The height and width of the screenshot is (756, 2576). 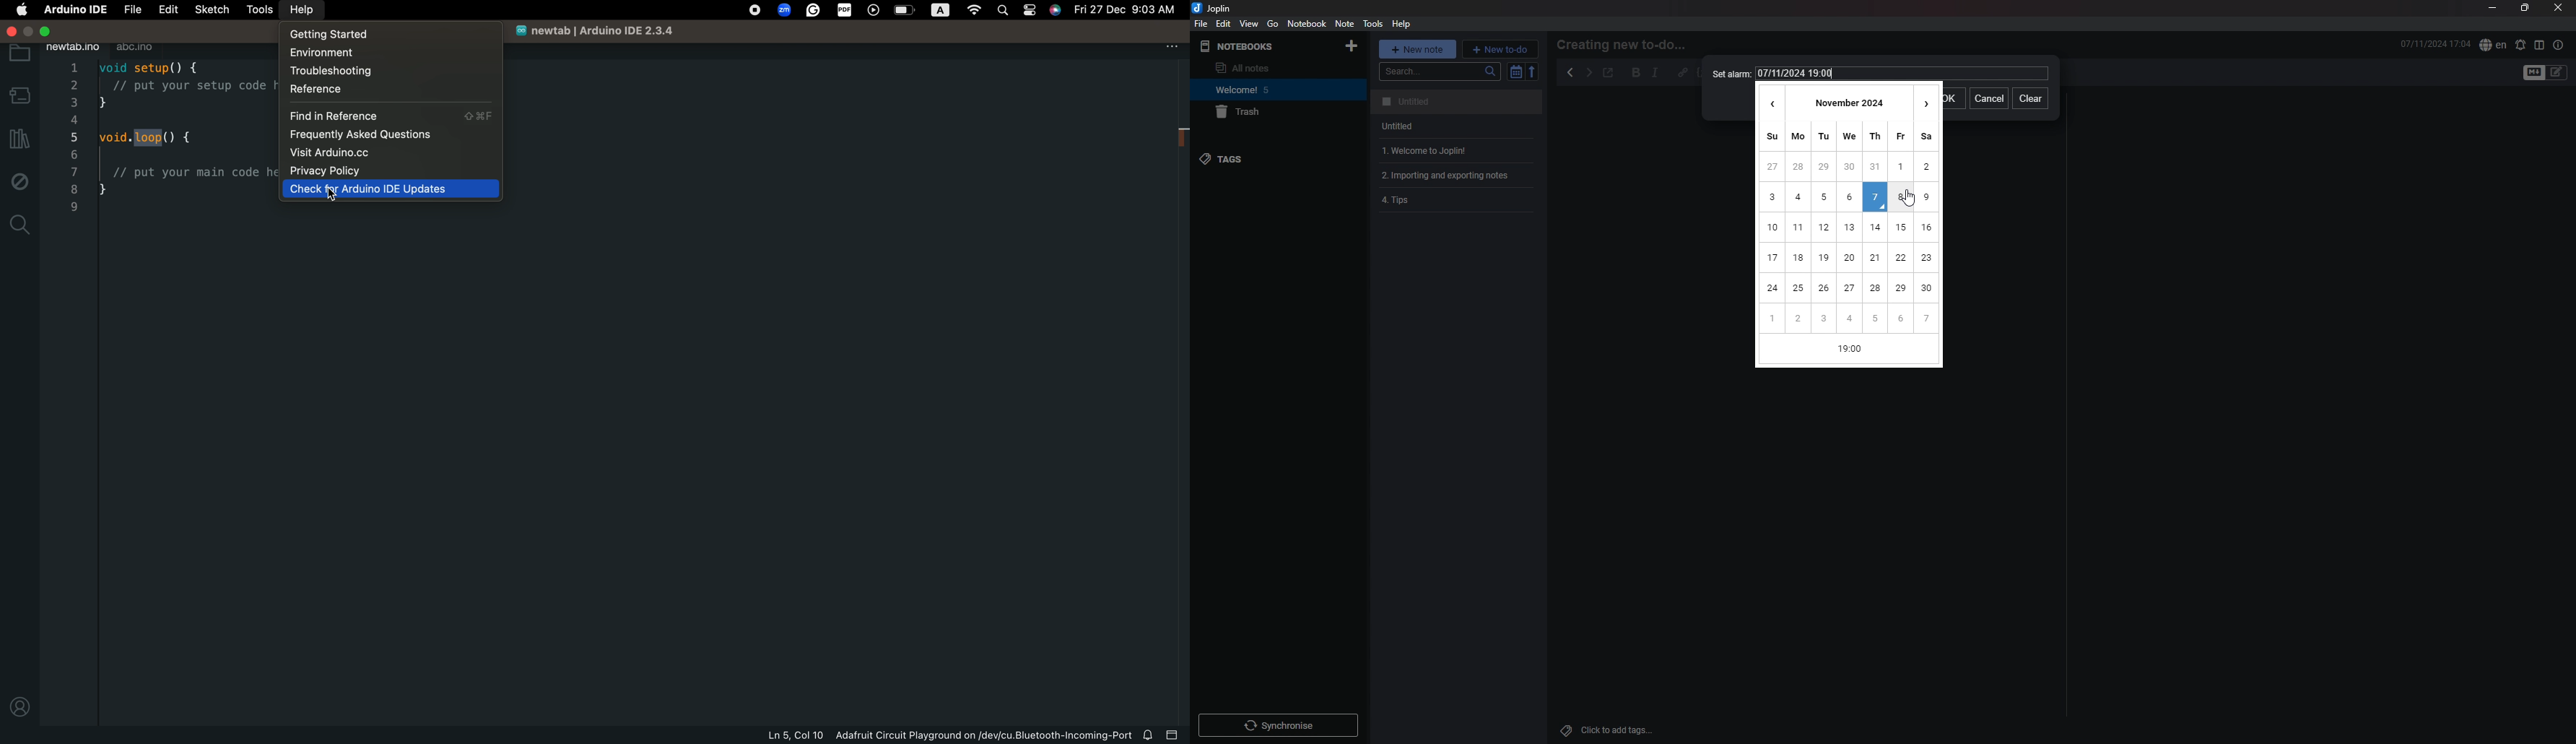 What do you see at coordinates (1655, 73) in the screenshot?
I see `italic` at bounding box center [1655, 73].